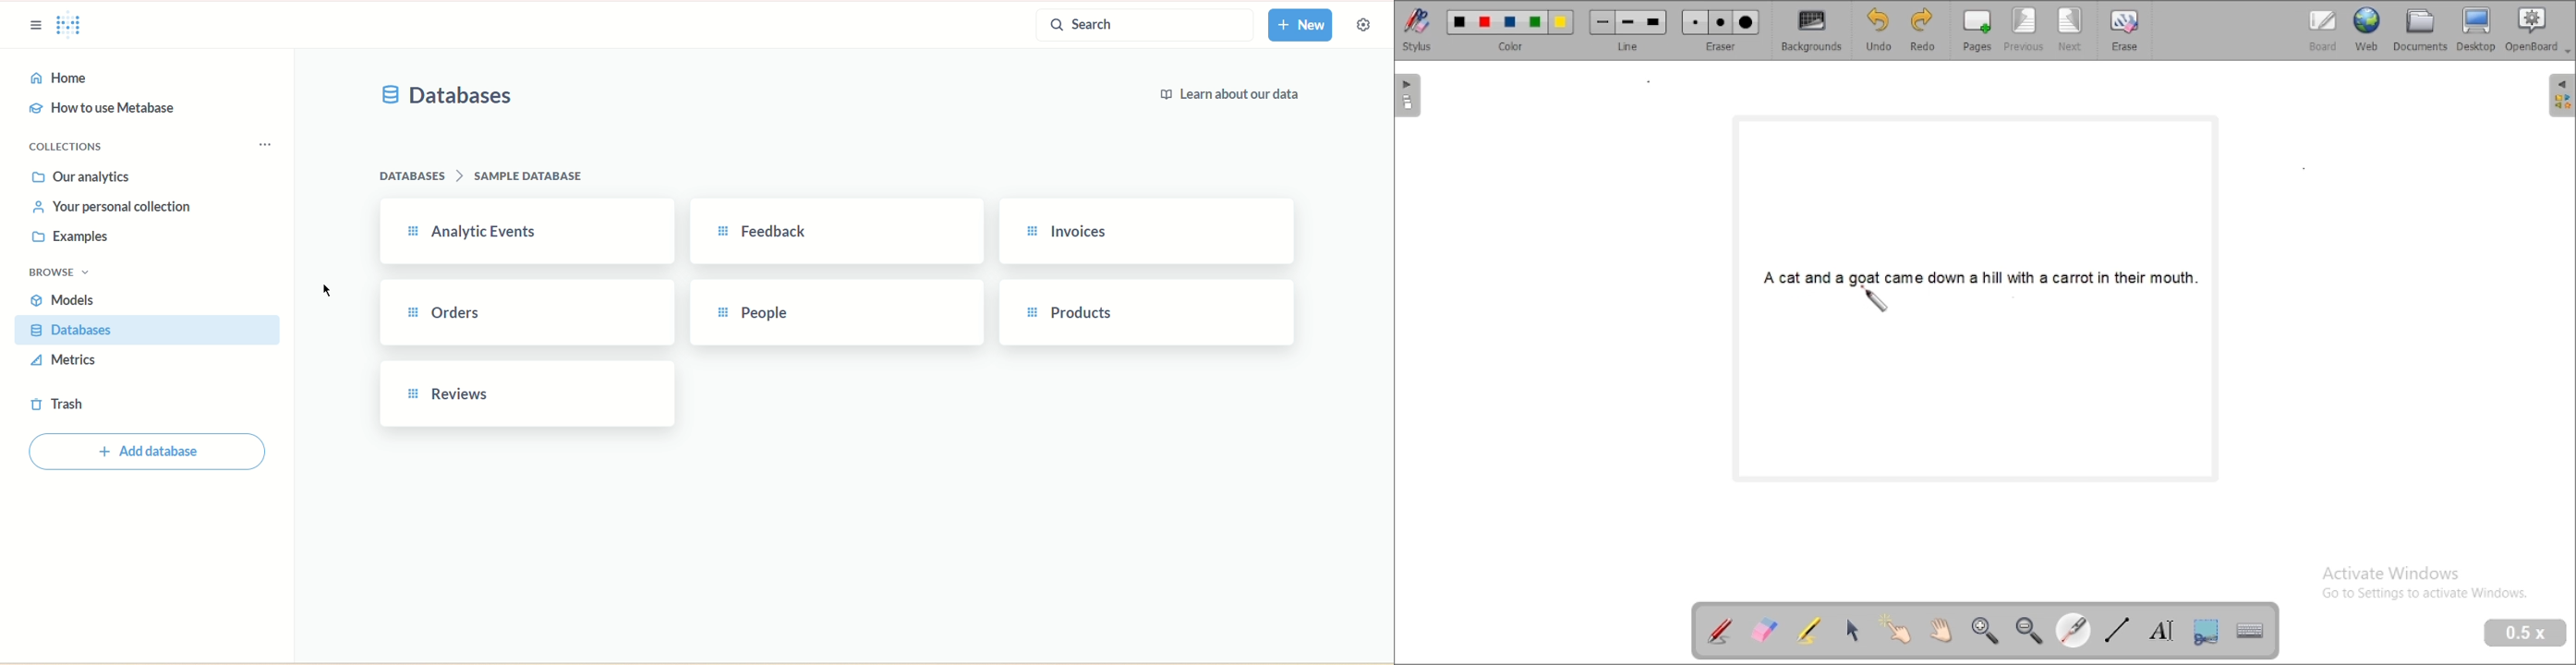  Describe the element at coordinates (58, 273) in the screenshot. I see `browse` at that location.